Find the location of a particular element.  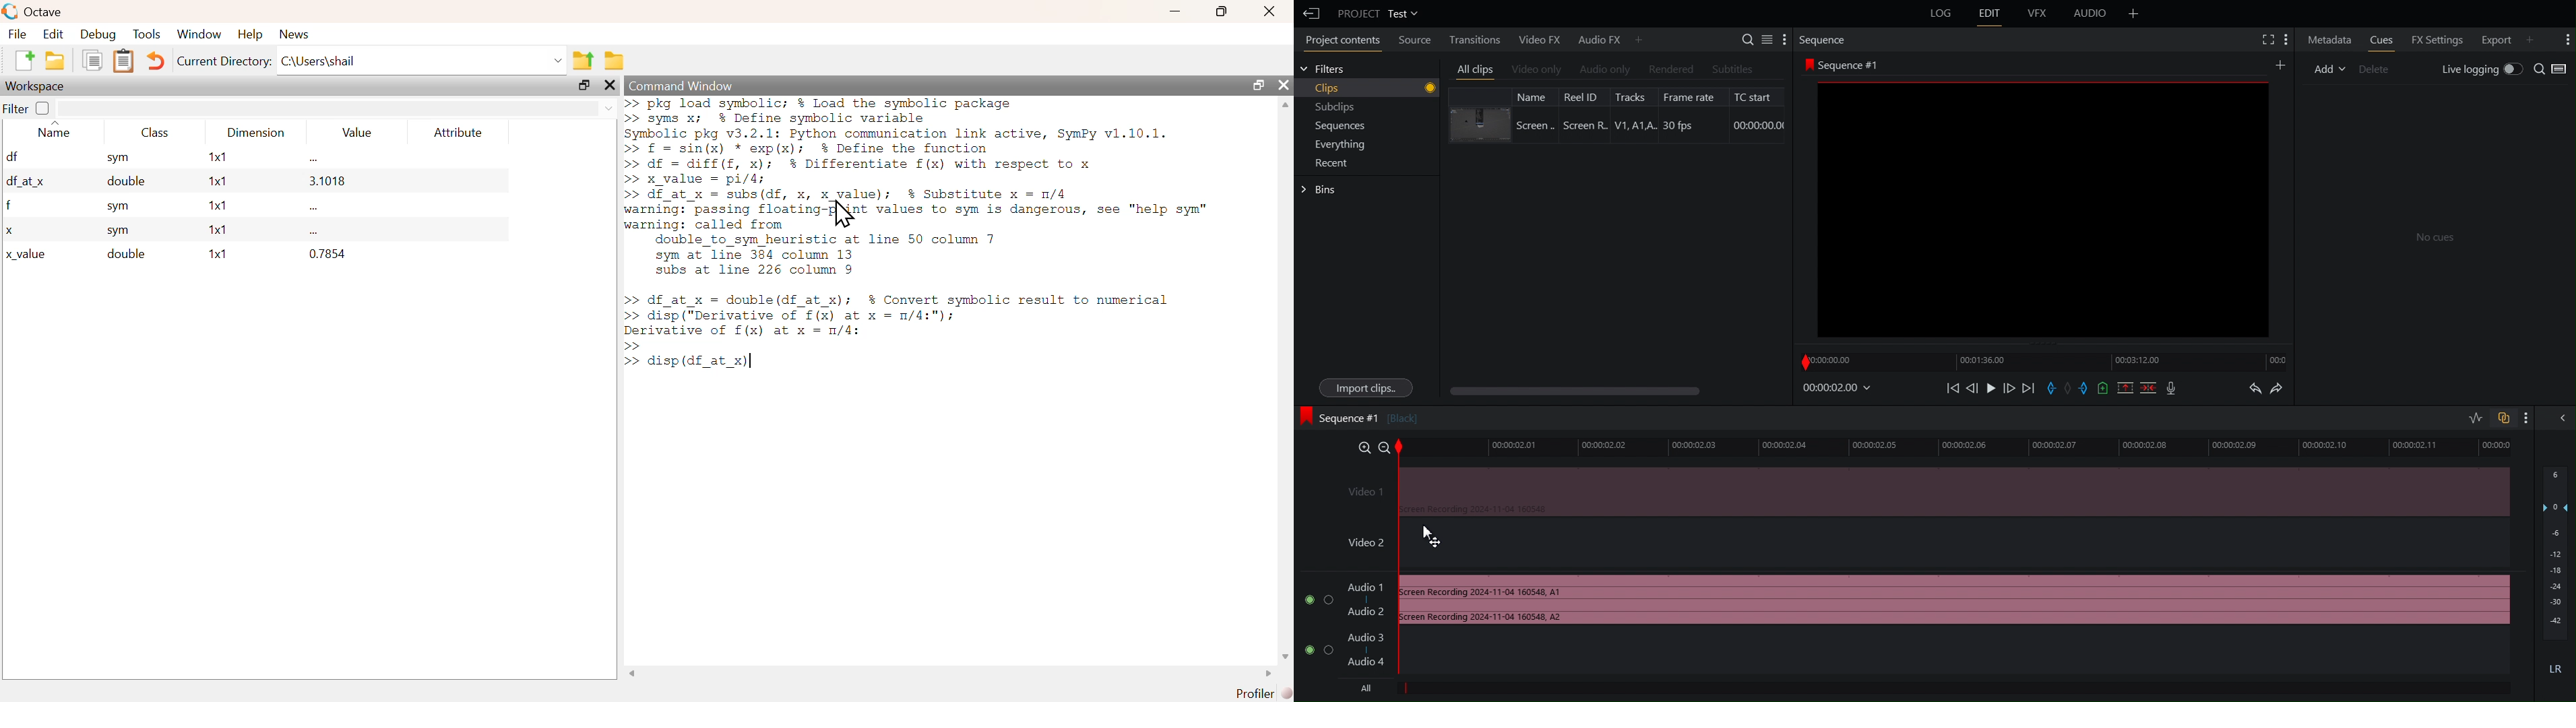

‘Window is located at coordinates (197, 35).